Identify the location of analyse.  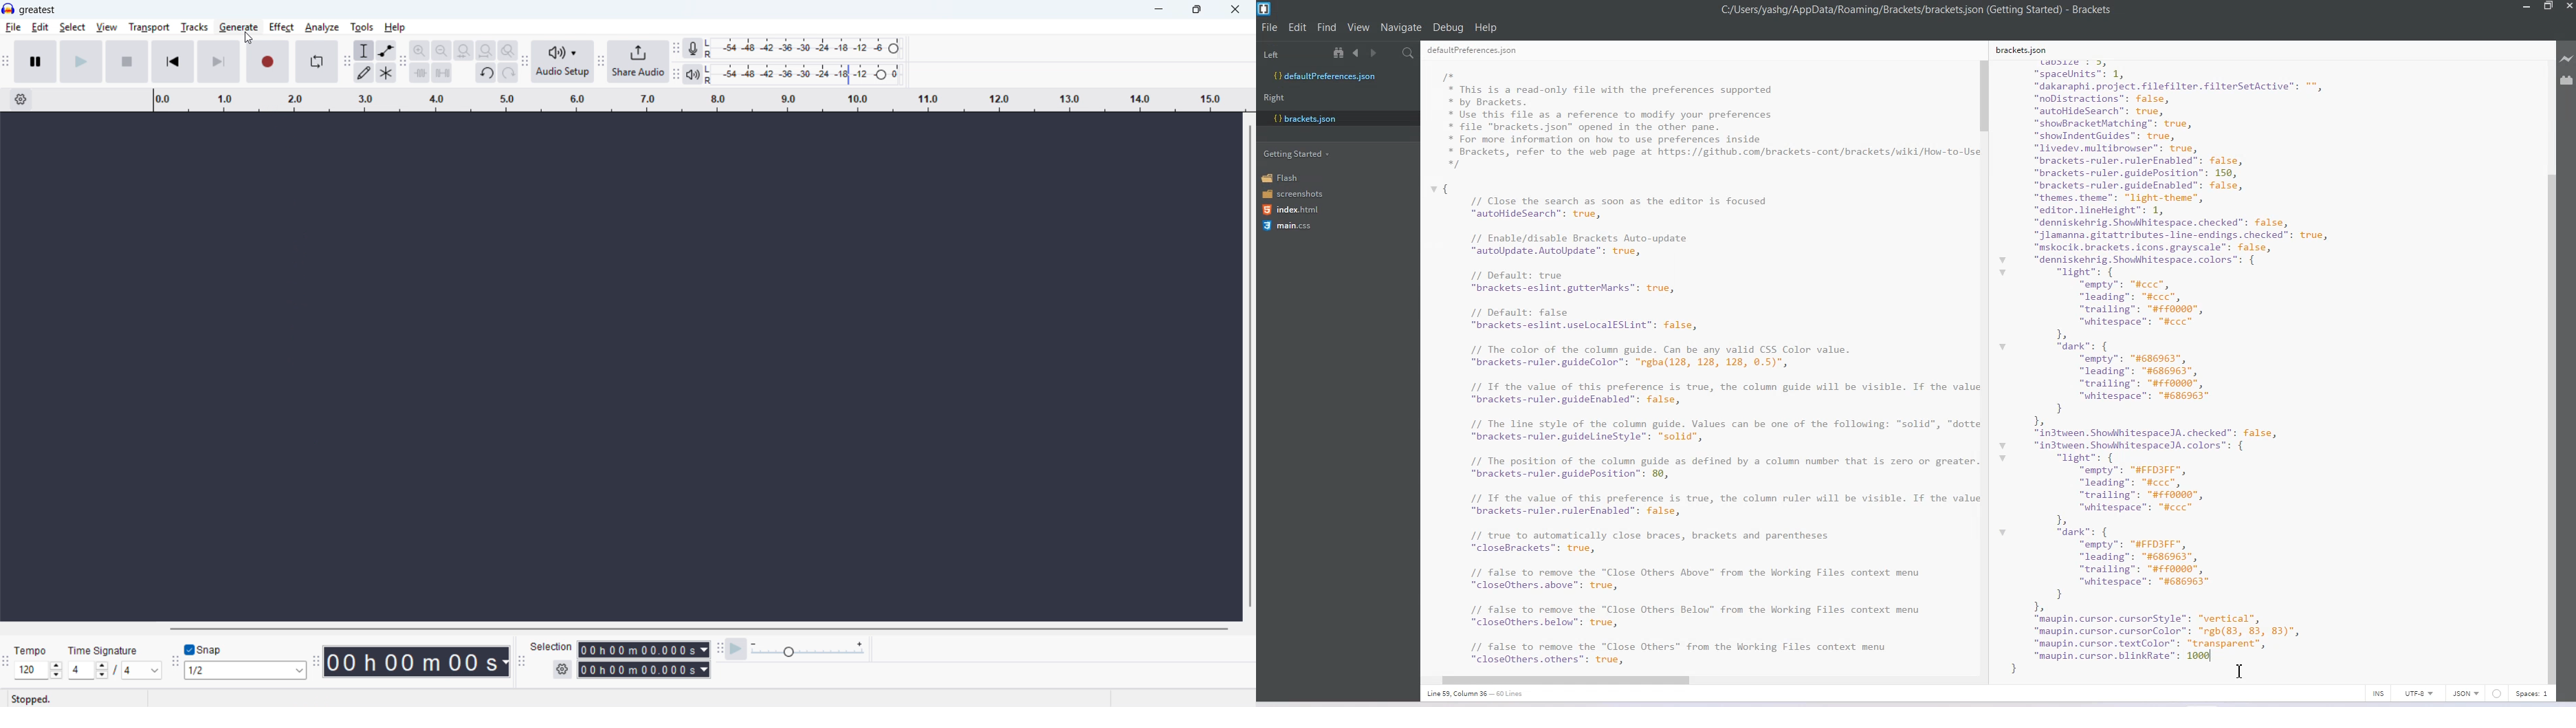
(323, 27).